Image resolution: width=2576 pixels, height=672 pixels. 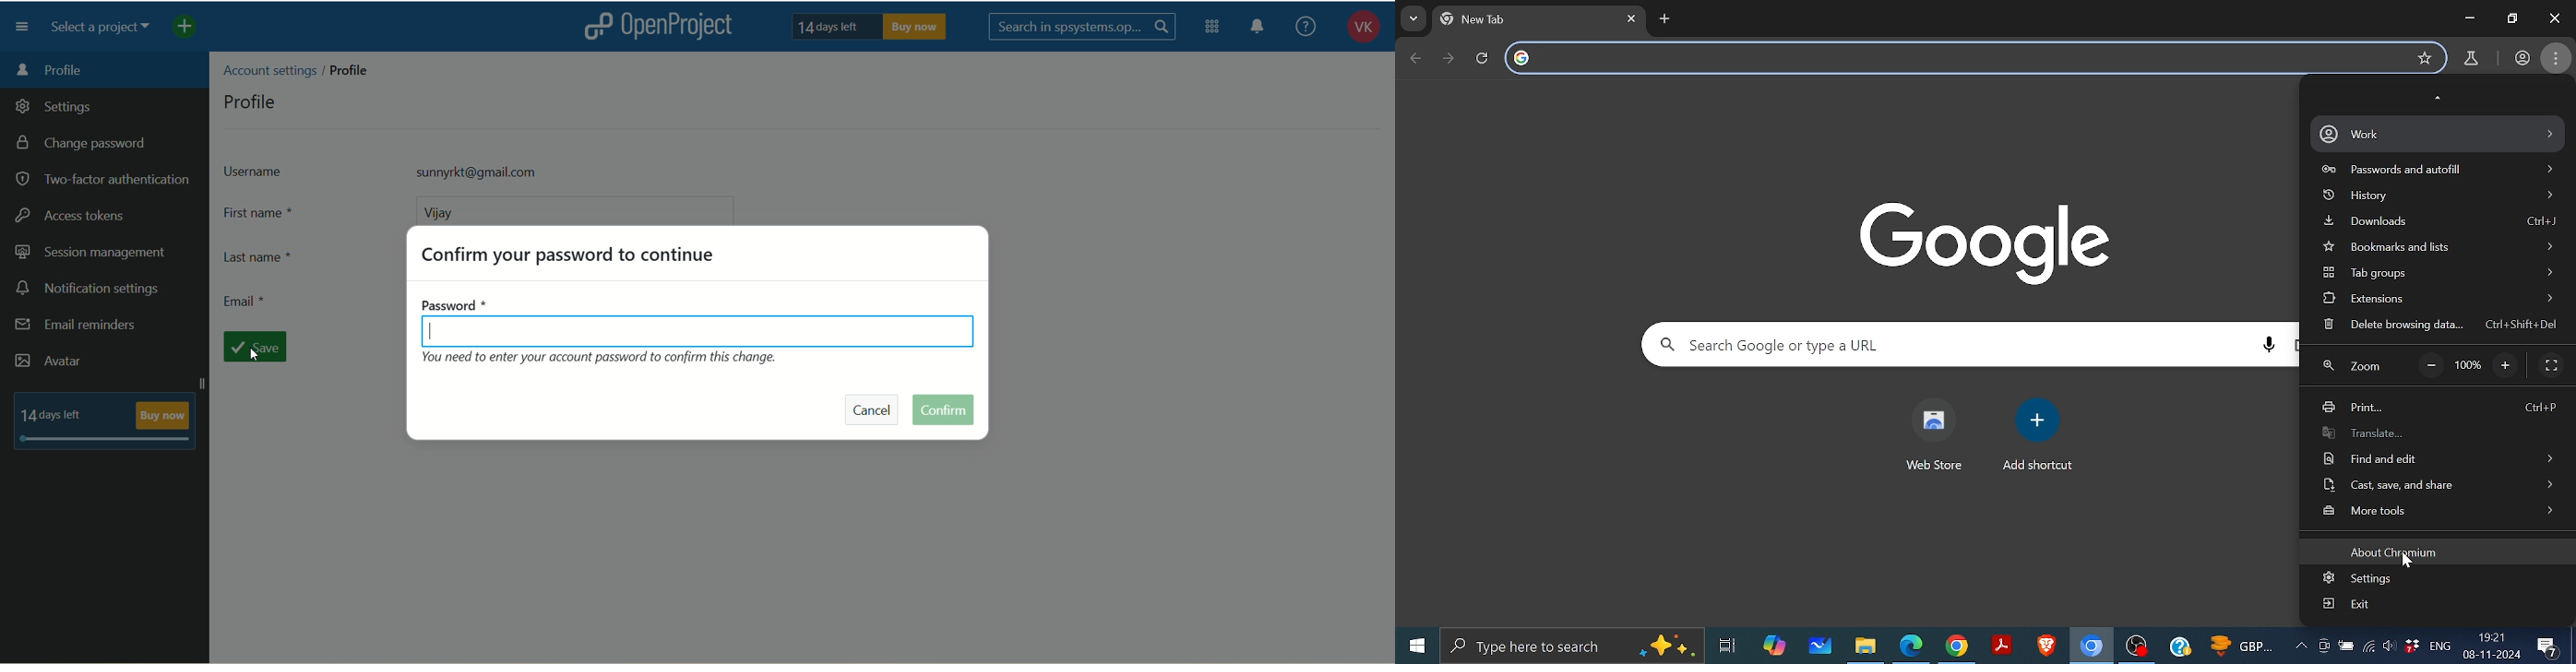 I want to click on OBS studio, so click(x=2140, y=645).